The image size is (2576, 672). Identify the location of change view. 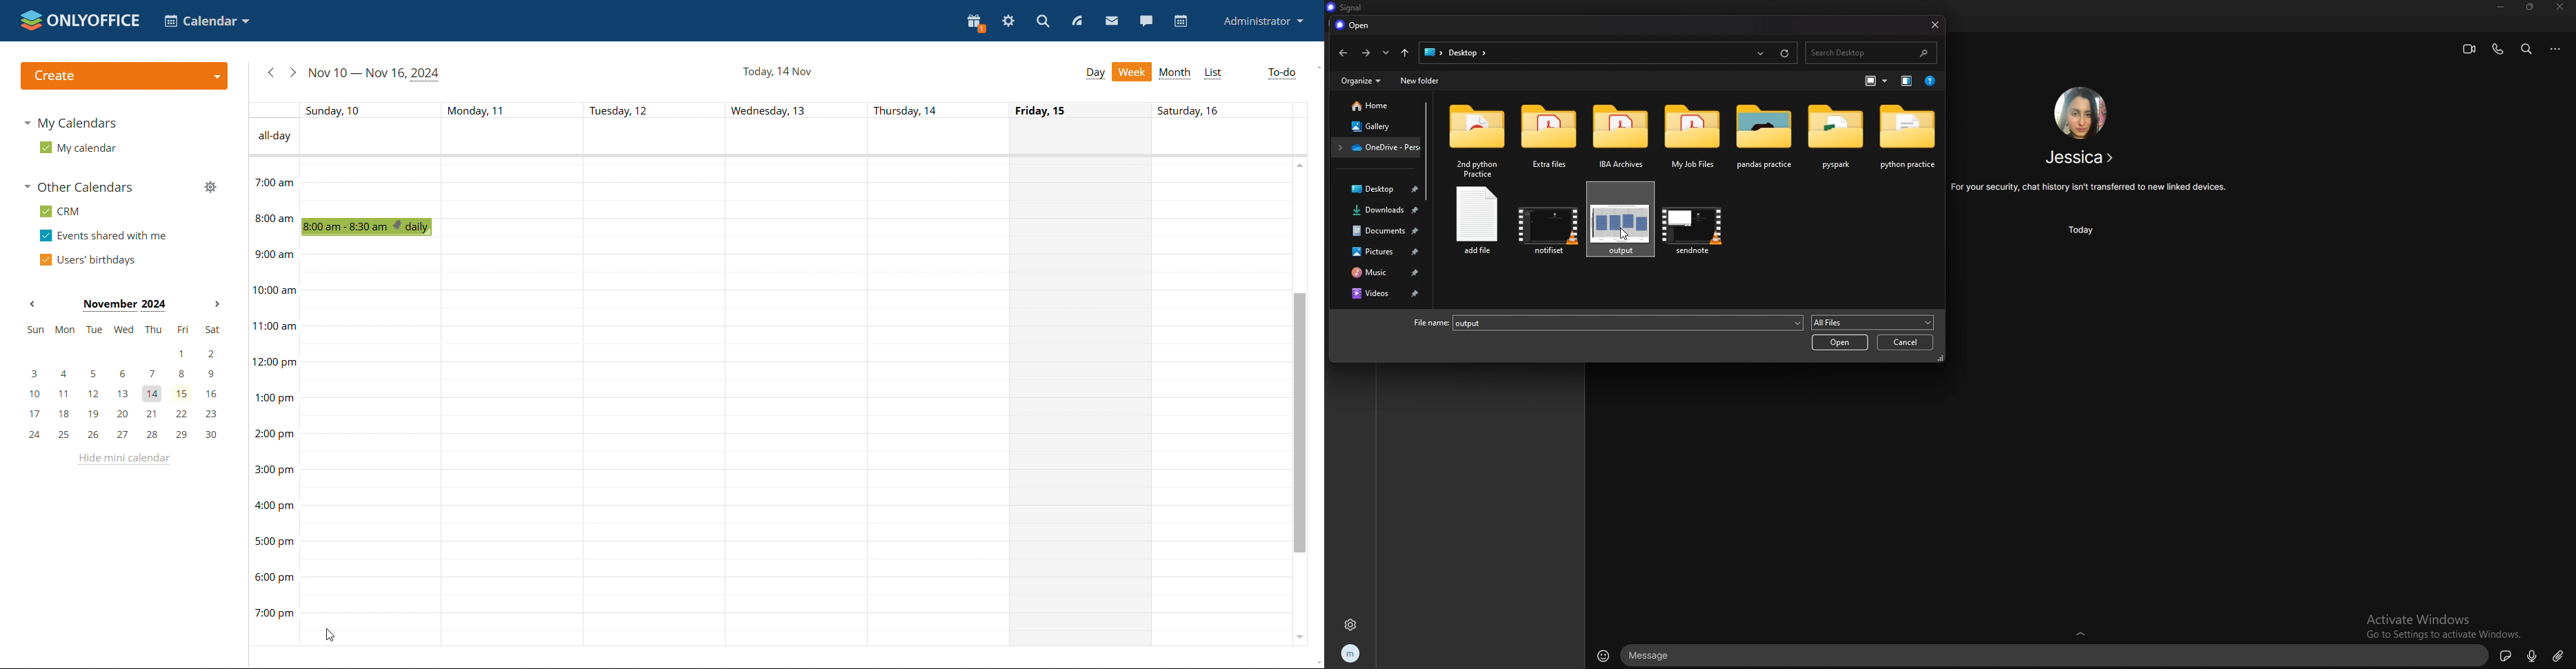
(1878, 81).